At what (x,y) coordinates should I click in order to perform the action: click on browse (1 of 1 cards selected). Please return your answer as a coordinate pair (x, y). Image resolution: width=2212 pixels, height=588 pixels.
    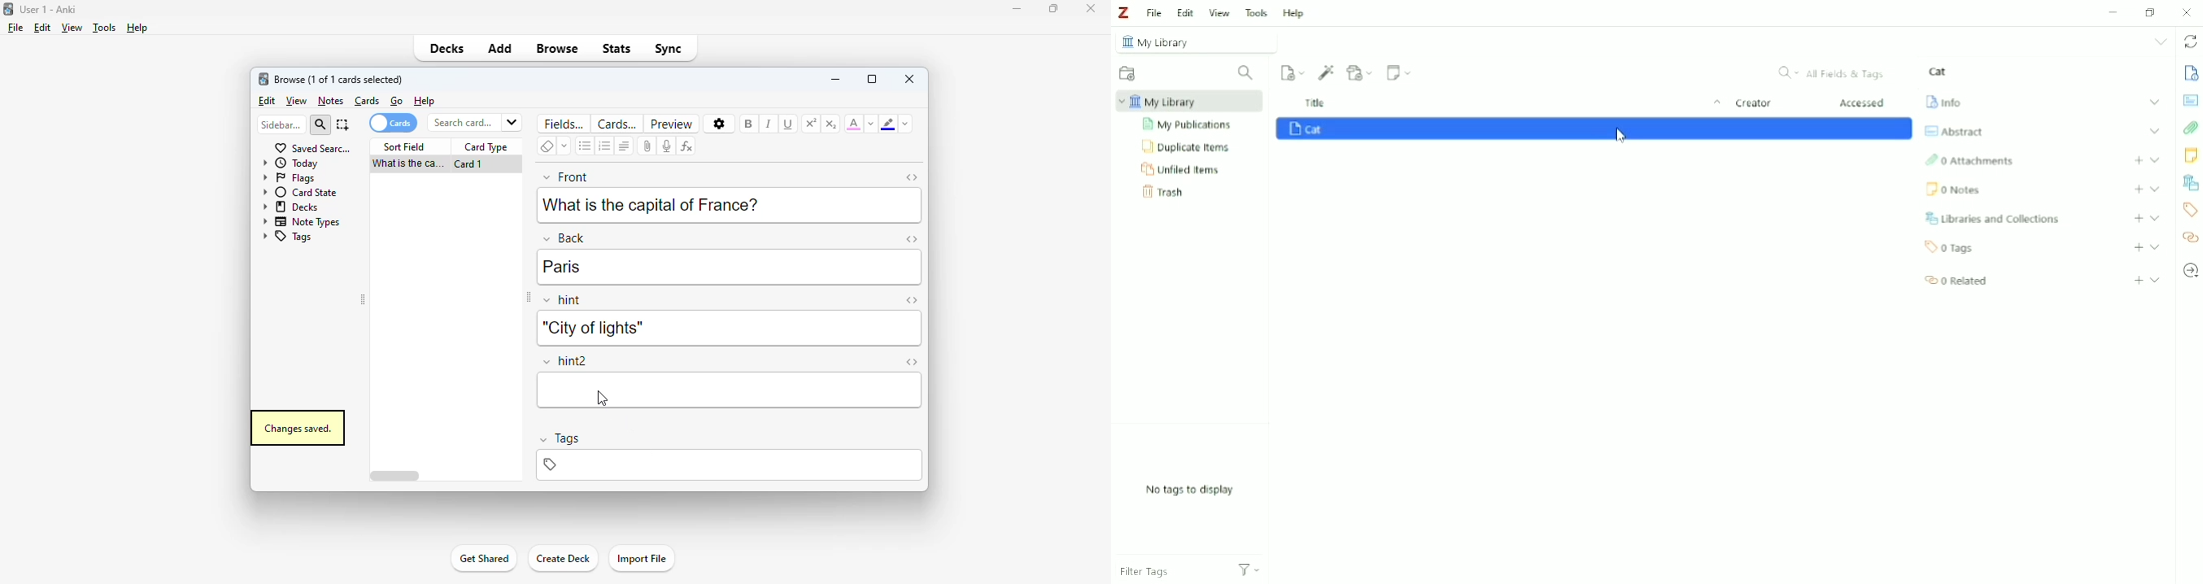
    Looking at the image, I should click on (339, 79).